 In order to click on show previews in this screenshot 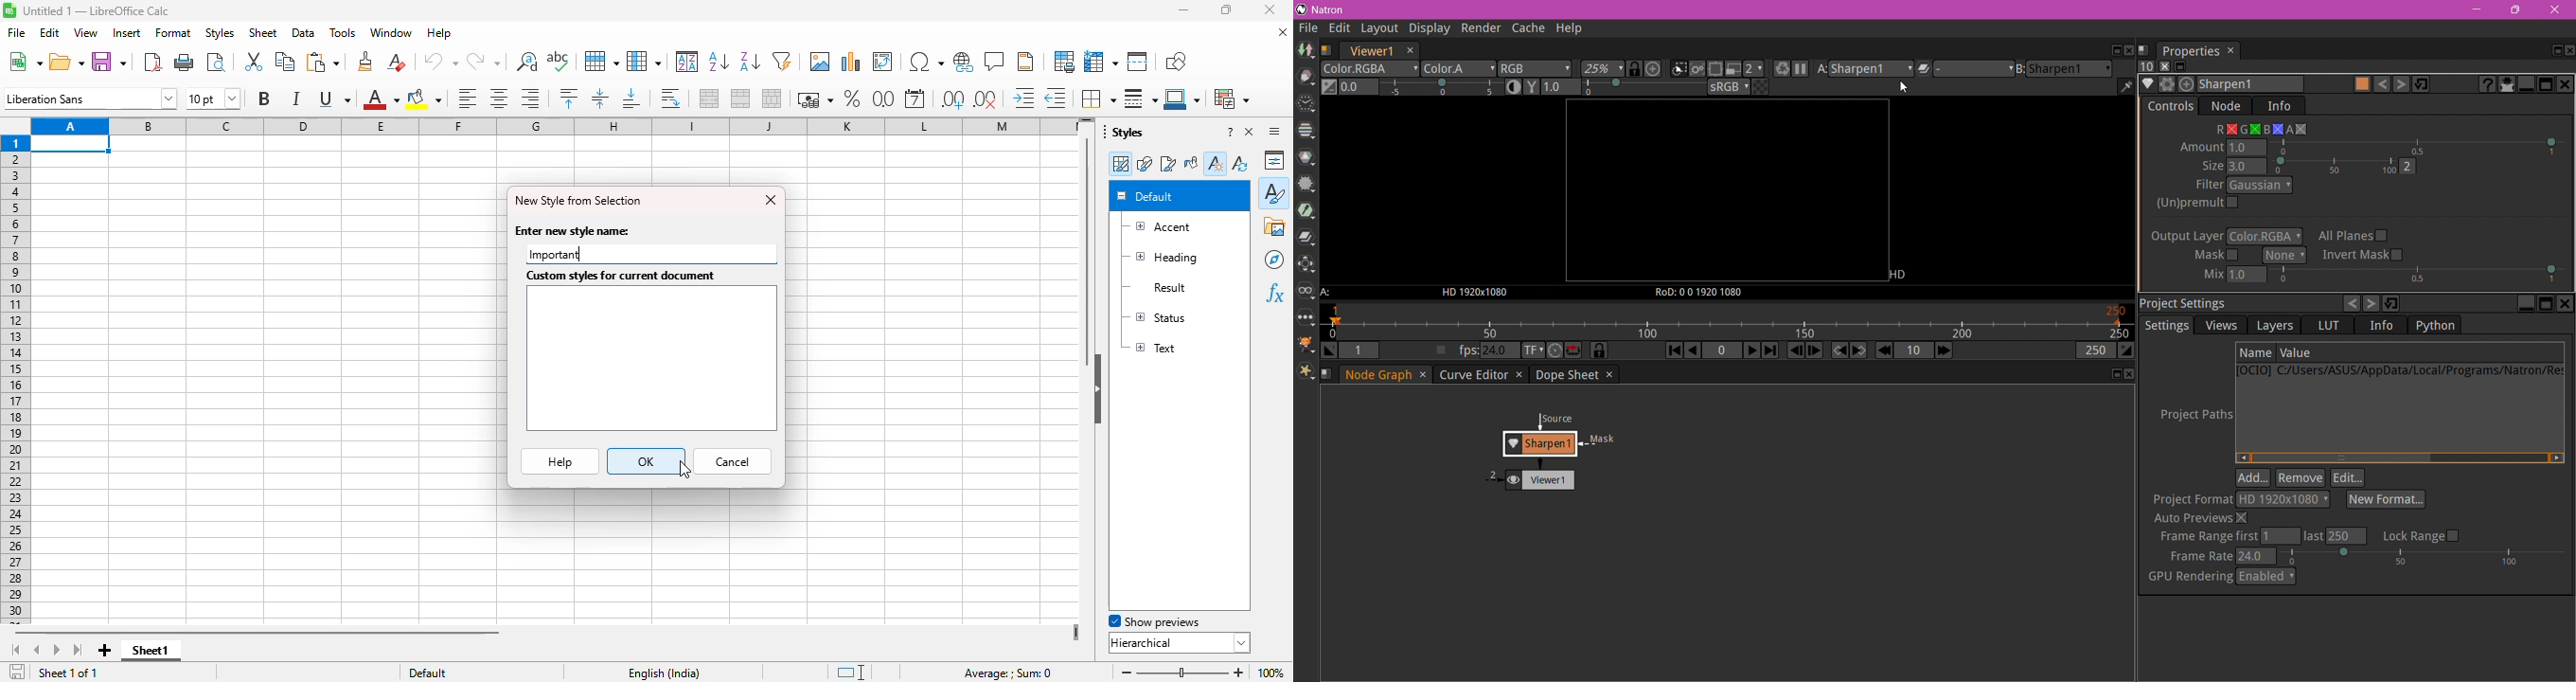, I will do `click(1155, 621)`.